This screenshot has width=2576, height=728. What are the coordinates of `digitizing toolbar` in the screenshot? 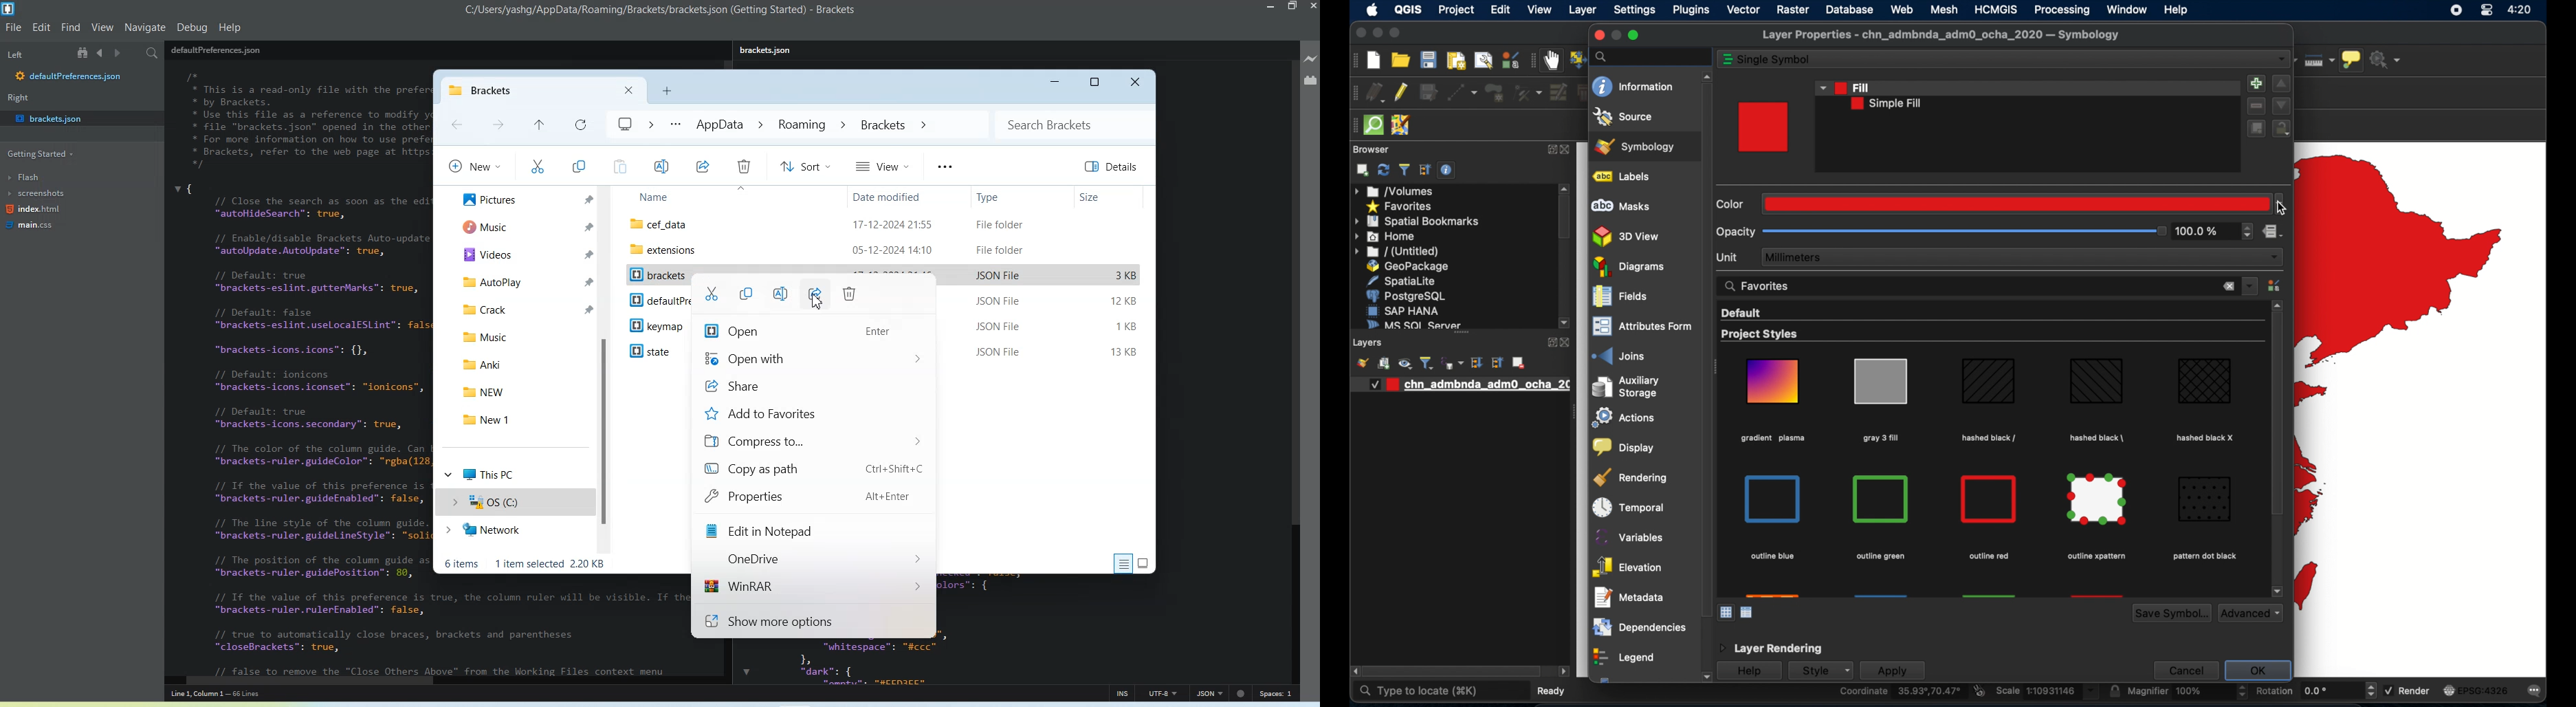 It's located at (1353, 94).